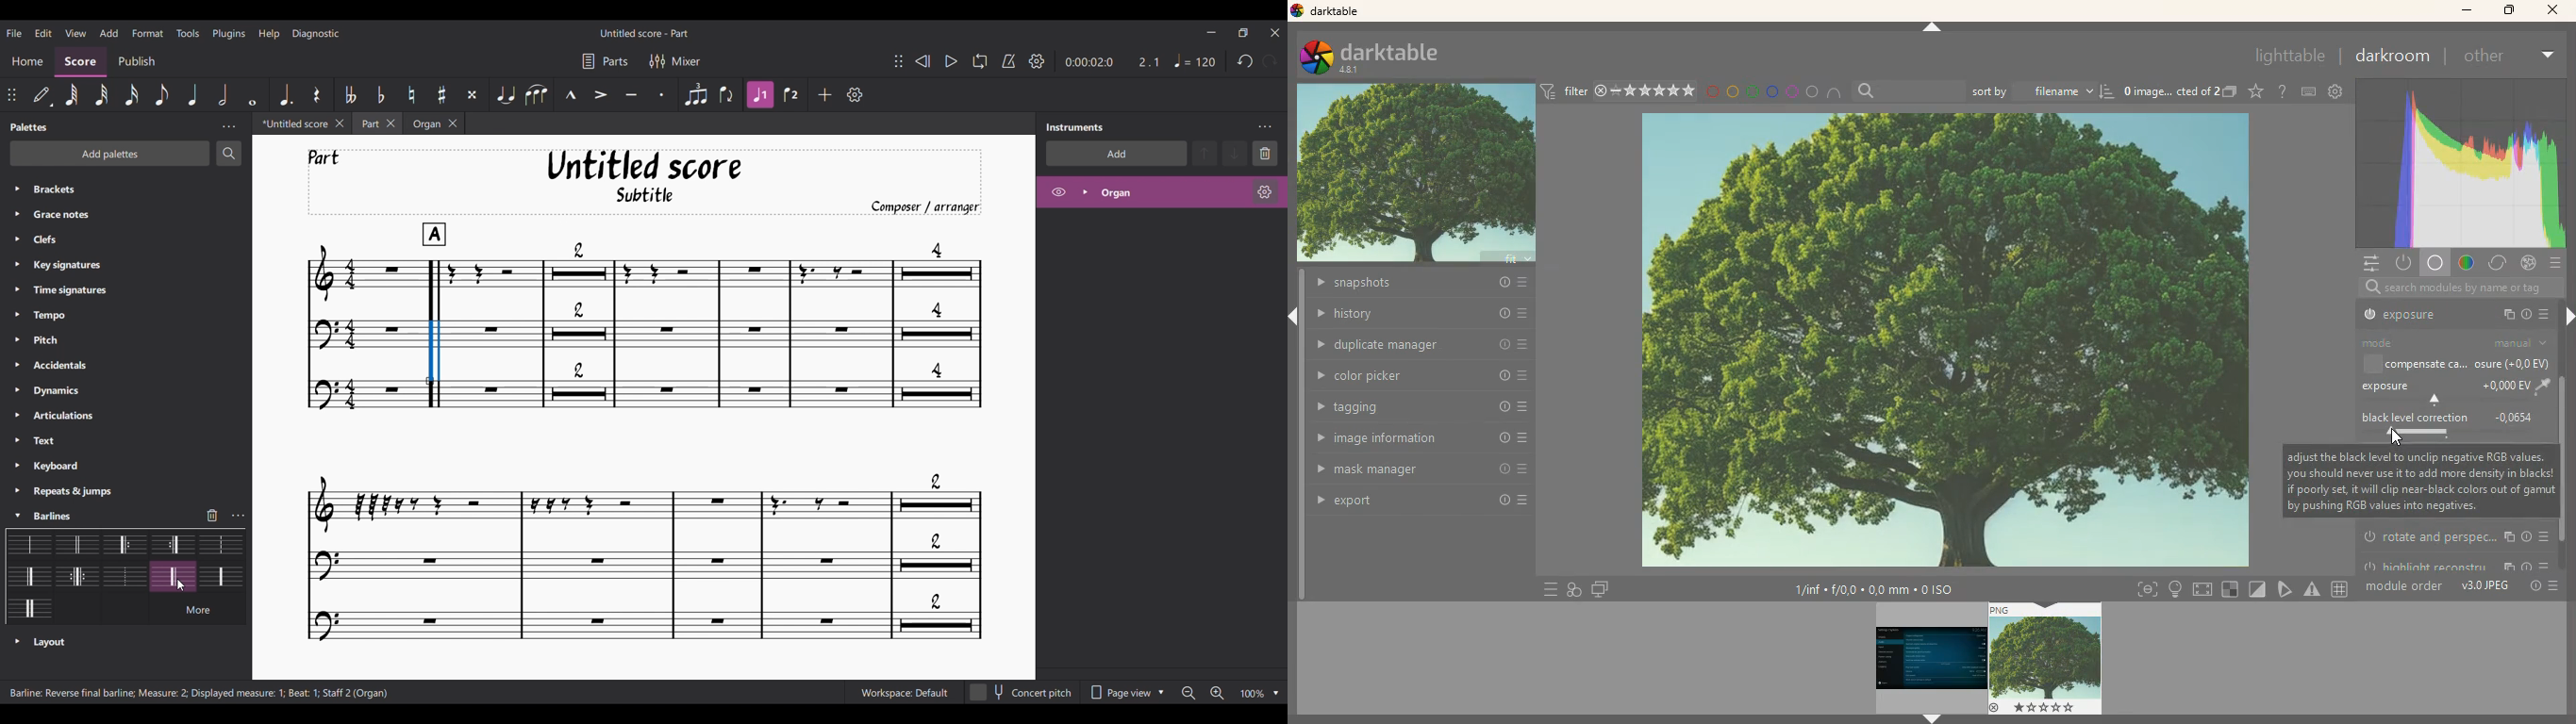 The image size is (2576, 728). Describe the element at coordinates (1417, 281) in the screenshot. I see `` at that location.